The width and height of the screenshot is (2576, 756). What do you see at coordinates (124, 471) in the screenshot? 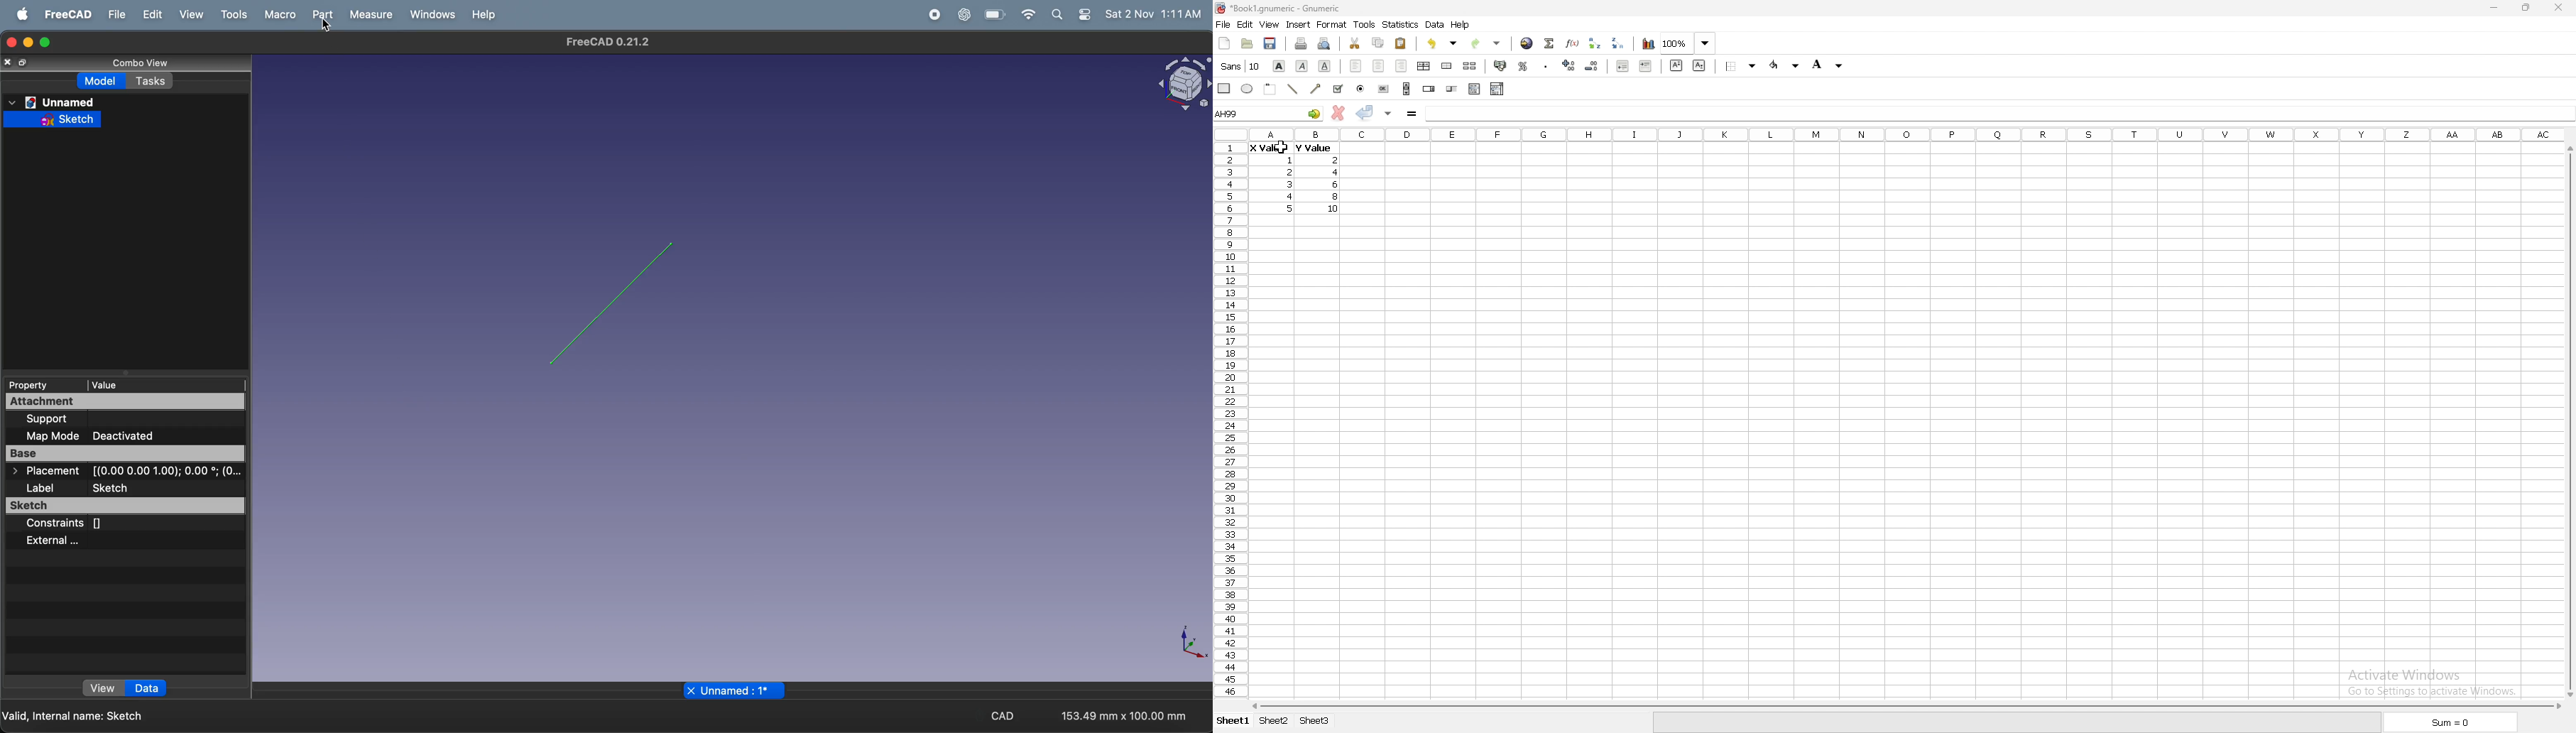
I see `> Placement [(0.00 0.00 1.00); 0.00 °; (0...` at bounding box center [124, 471].